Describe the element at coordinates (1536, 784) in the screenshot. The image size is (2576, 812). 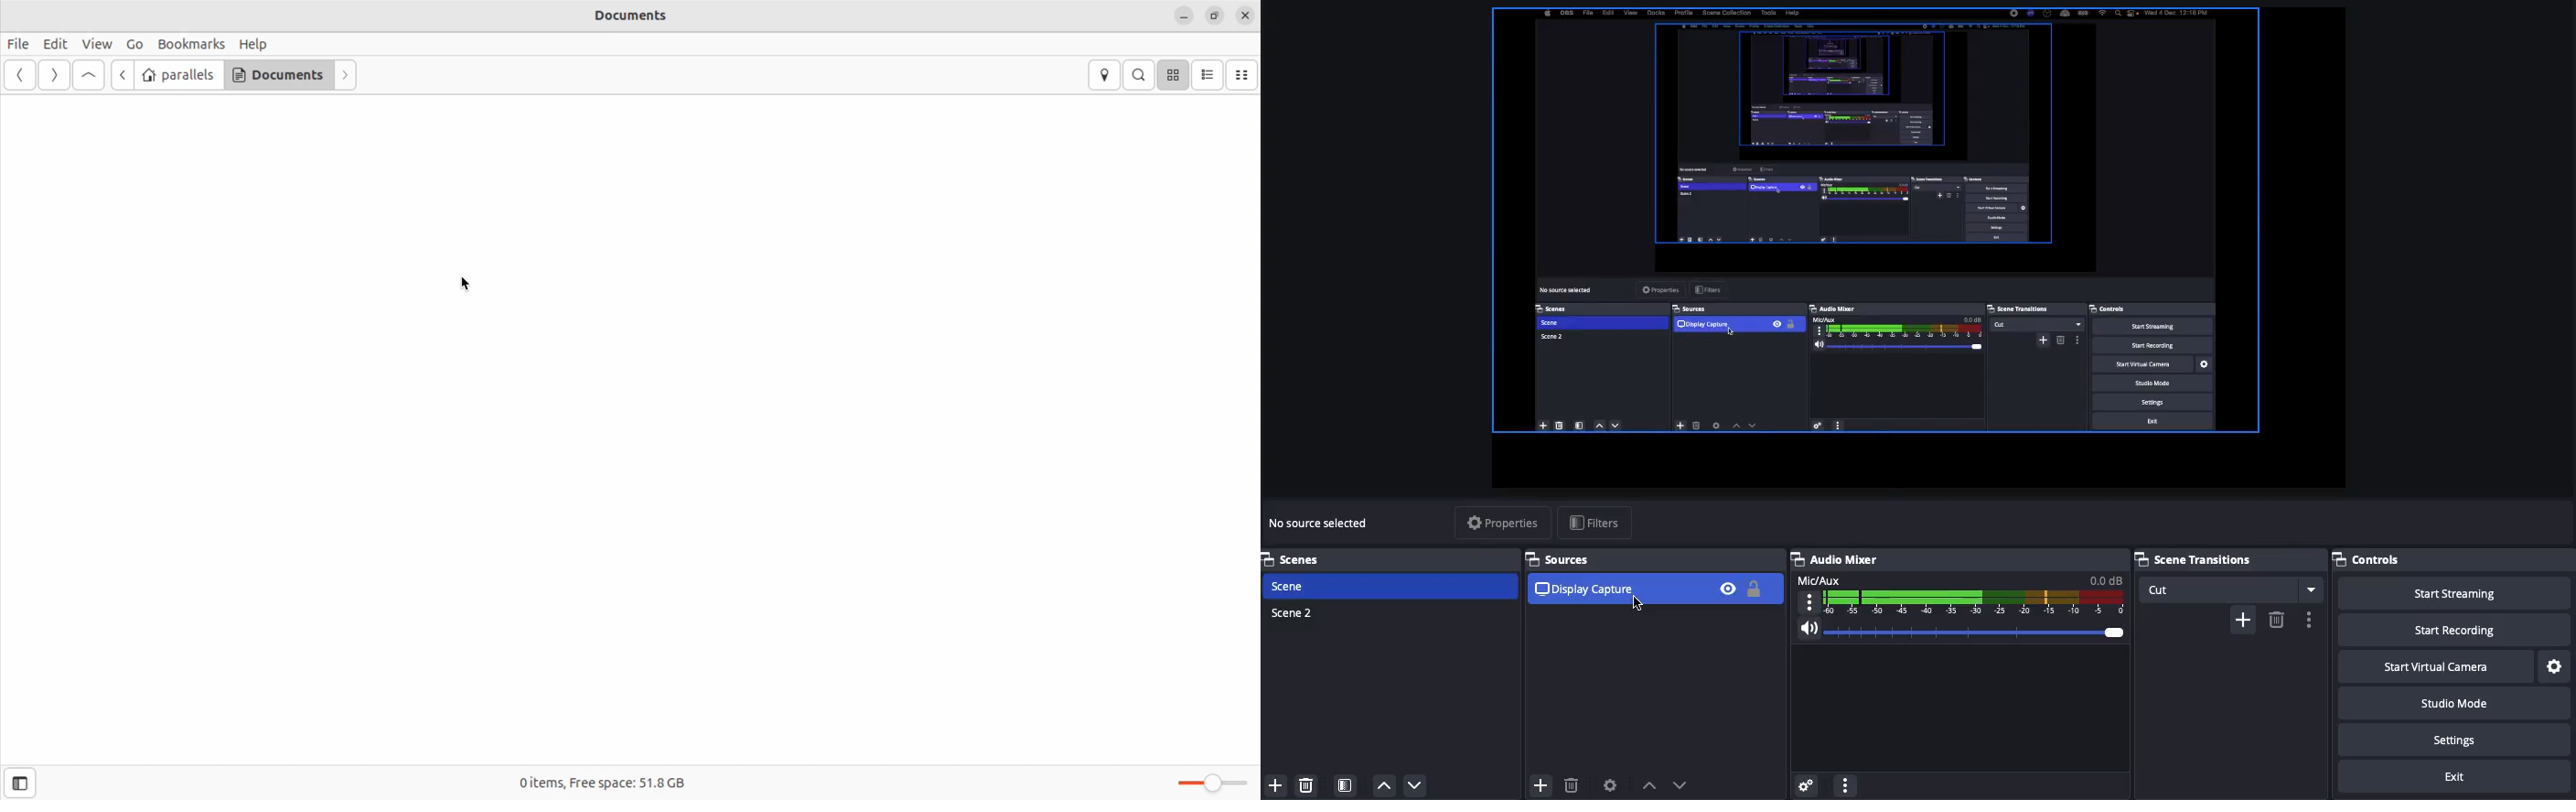
I see `add` at that location.